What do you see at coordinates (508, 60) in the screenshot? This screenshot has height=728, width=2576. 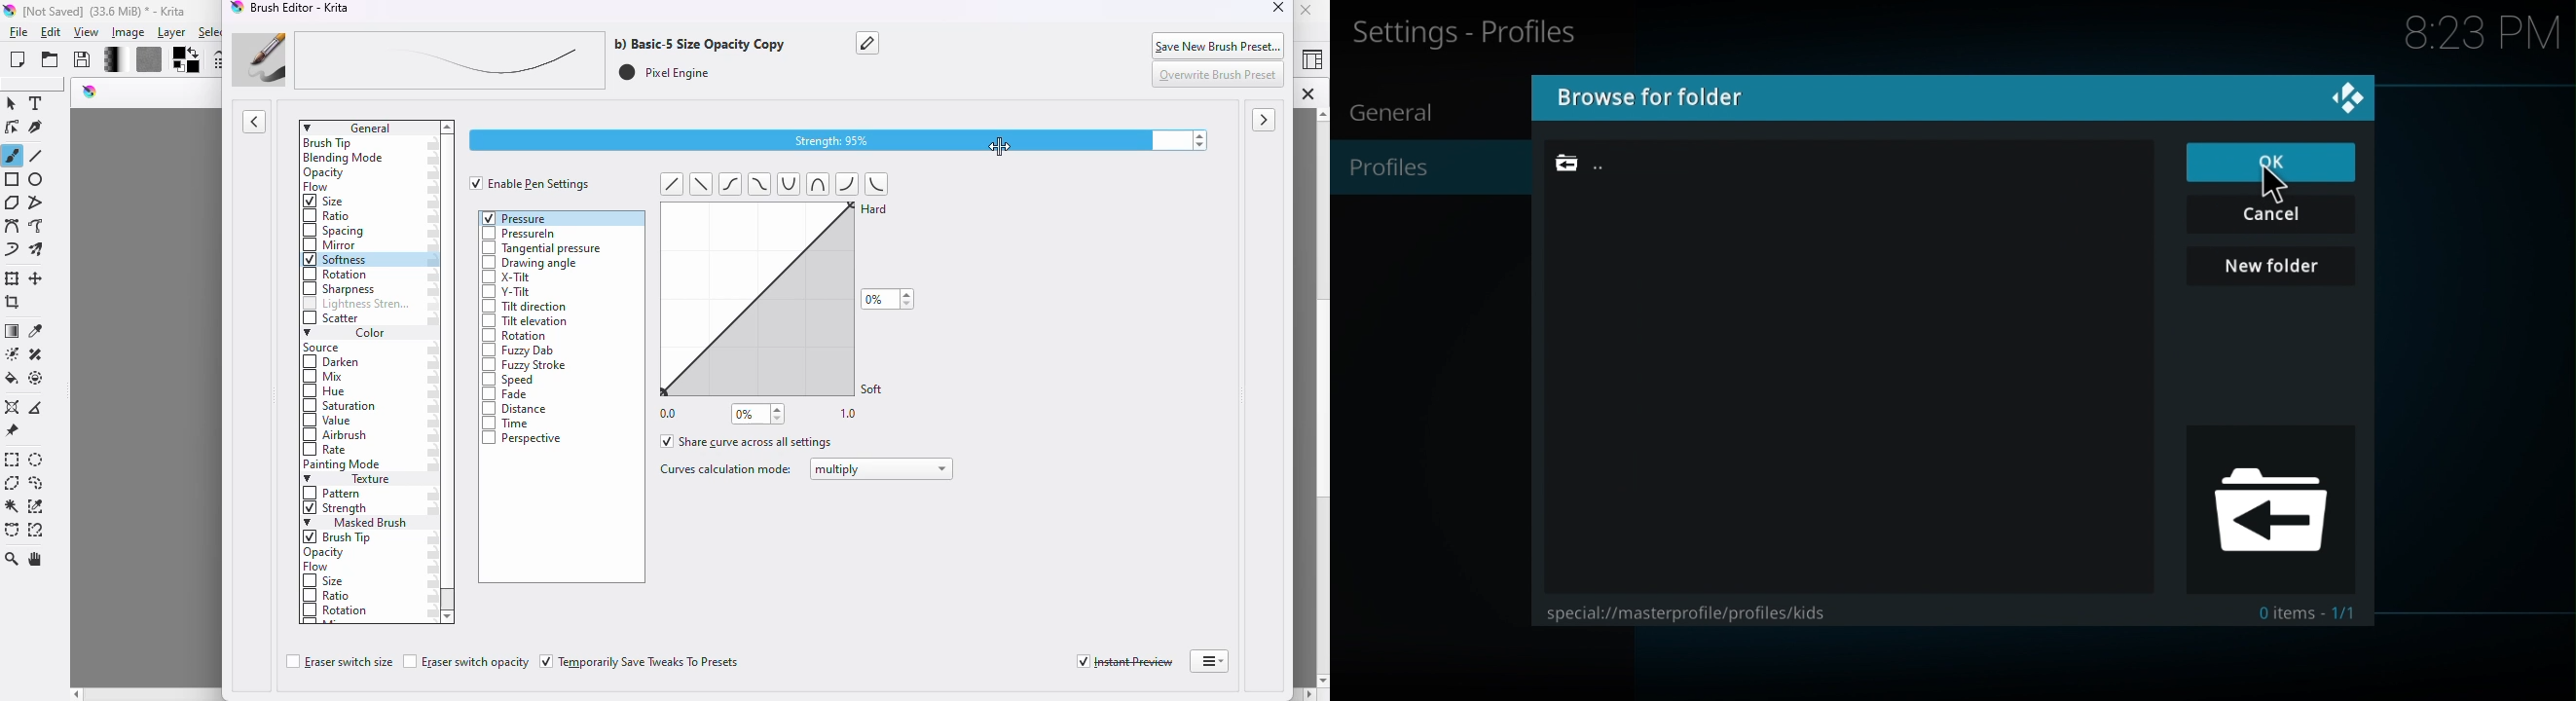 I see `brush preset name` at bounding box center [508, 60].